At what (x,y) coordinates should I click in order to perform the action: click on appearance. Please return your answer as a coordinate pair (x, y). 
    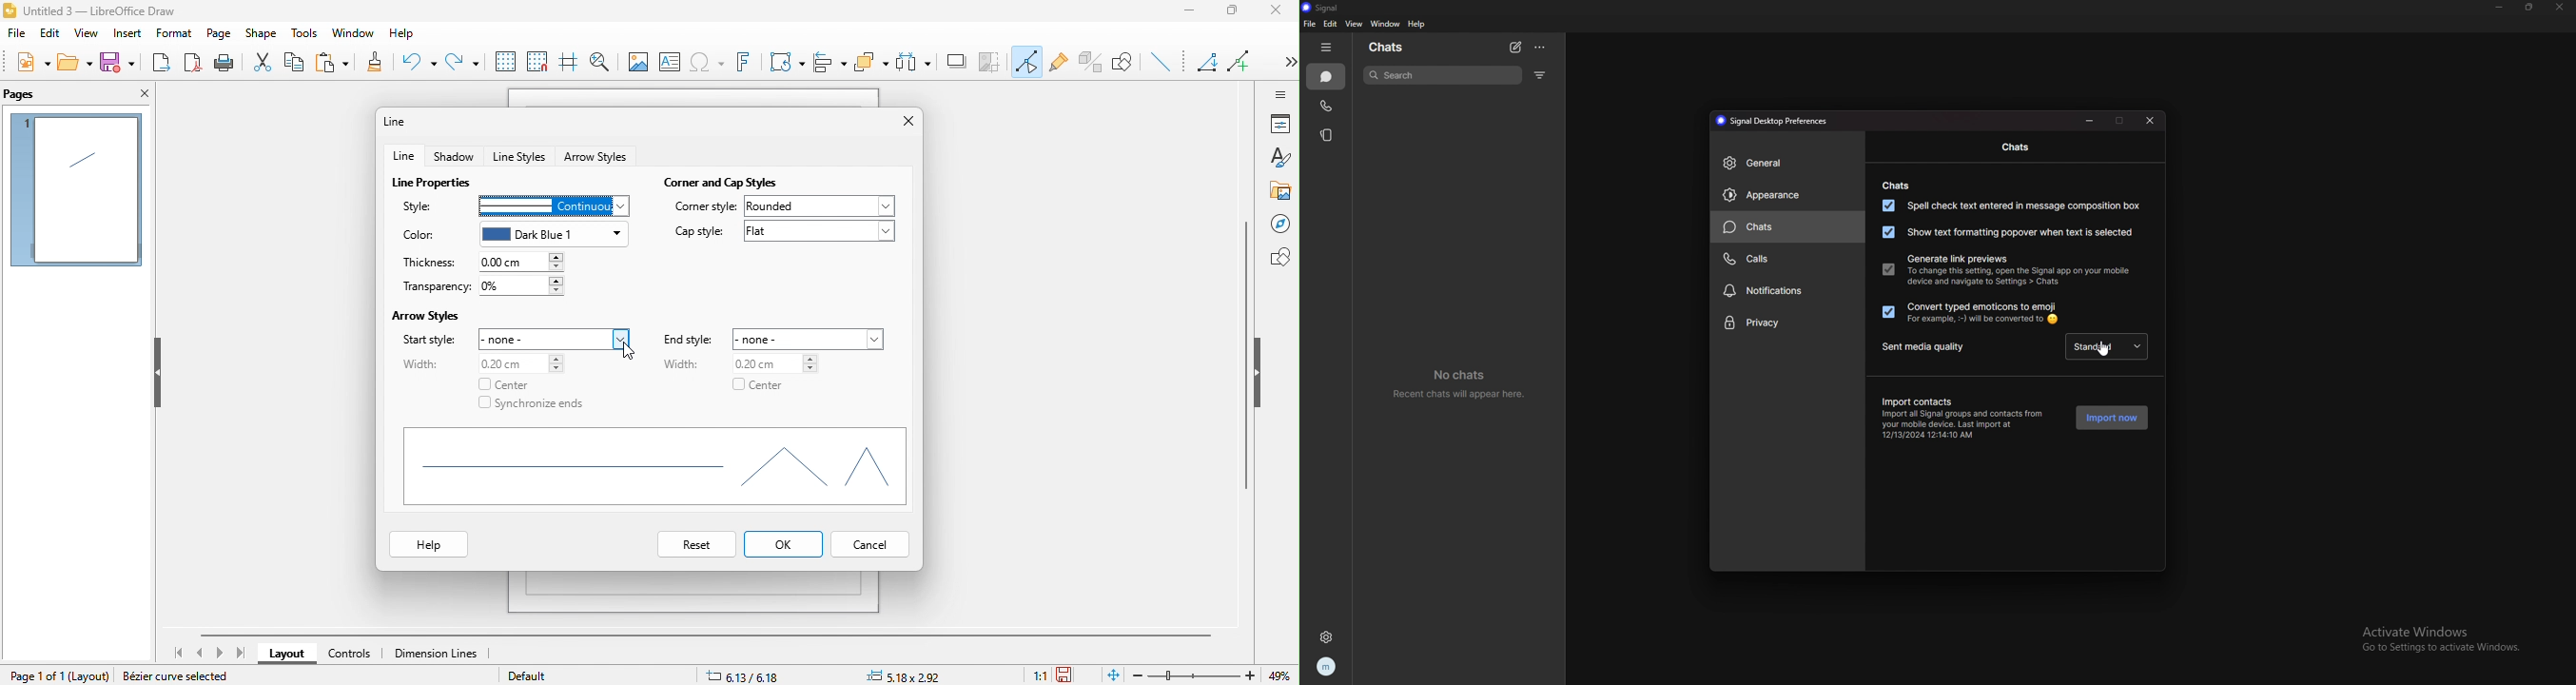
    Looking at the image, I should click on (1787, 195).